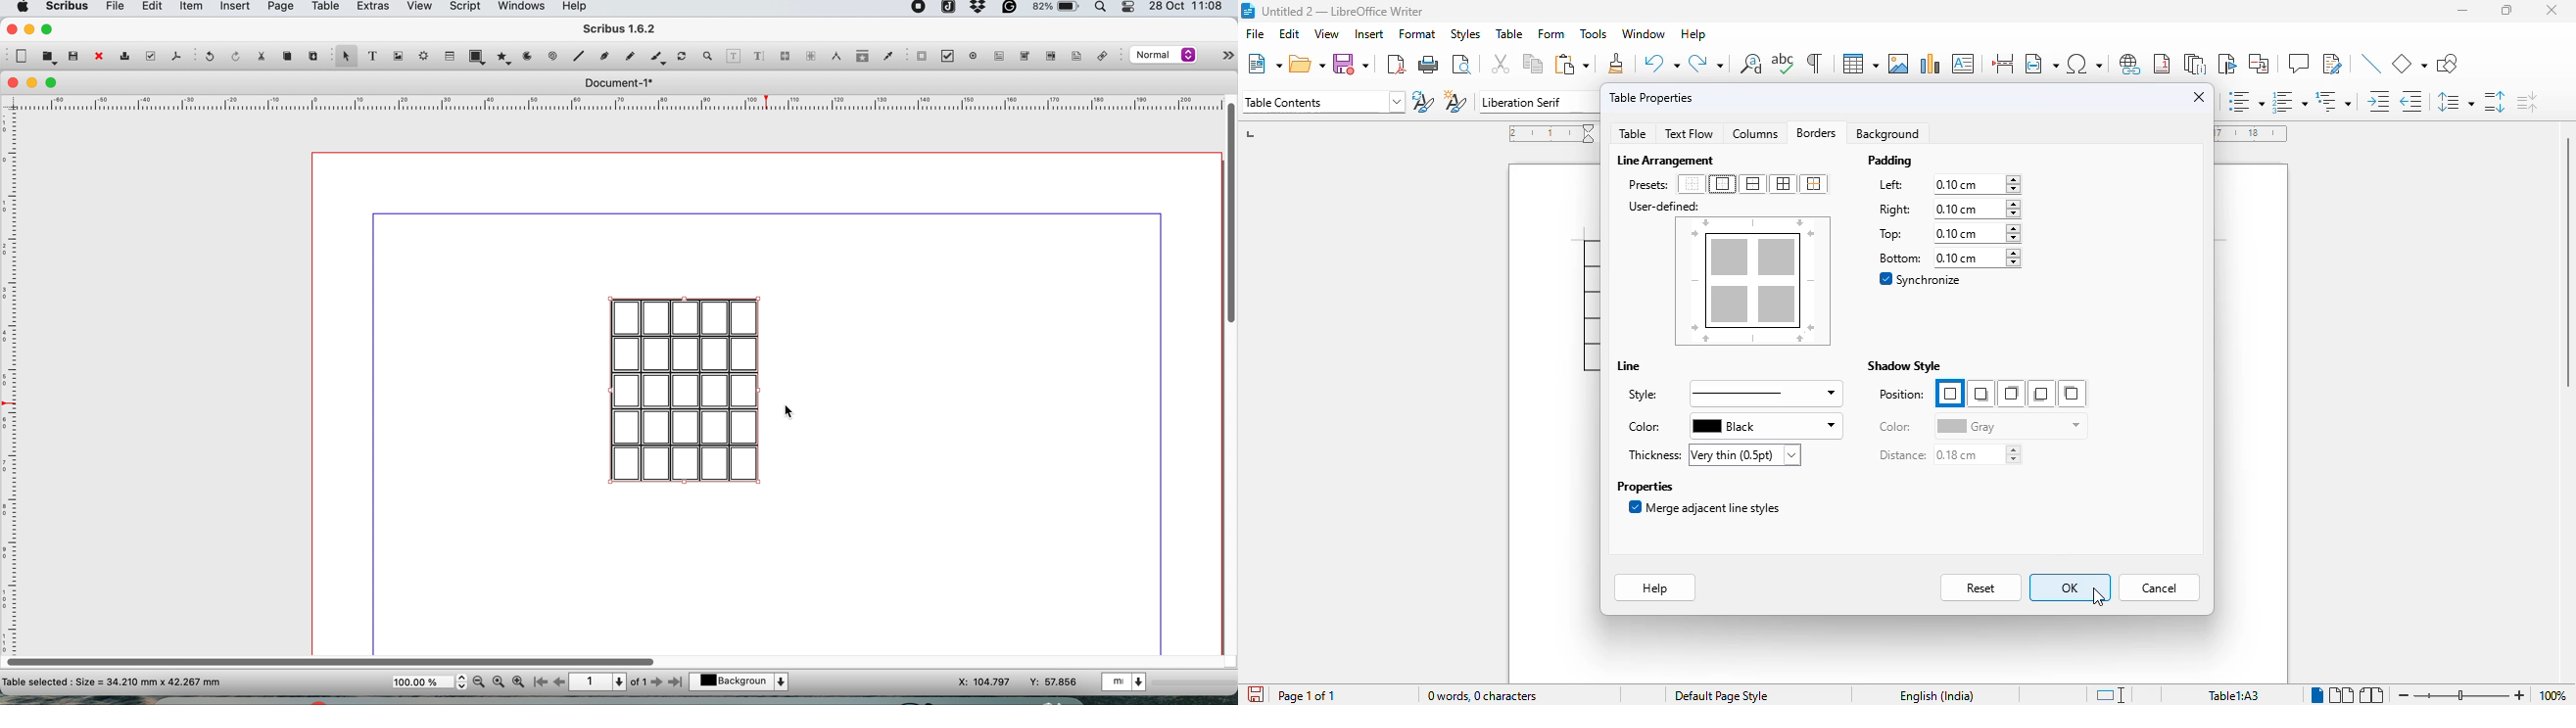 Image resolution: width=2576 pixels, height=728 pixels. Describe the element at coordinates (11, 83) in the screenshot. I see `close` at that location.